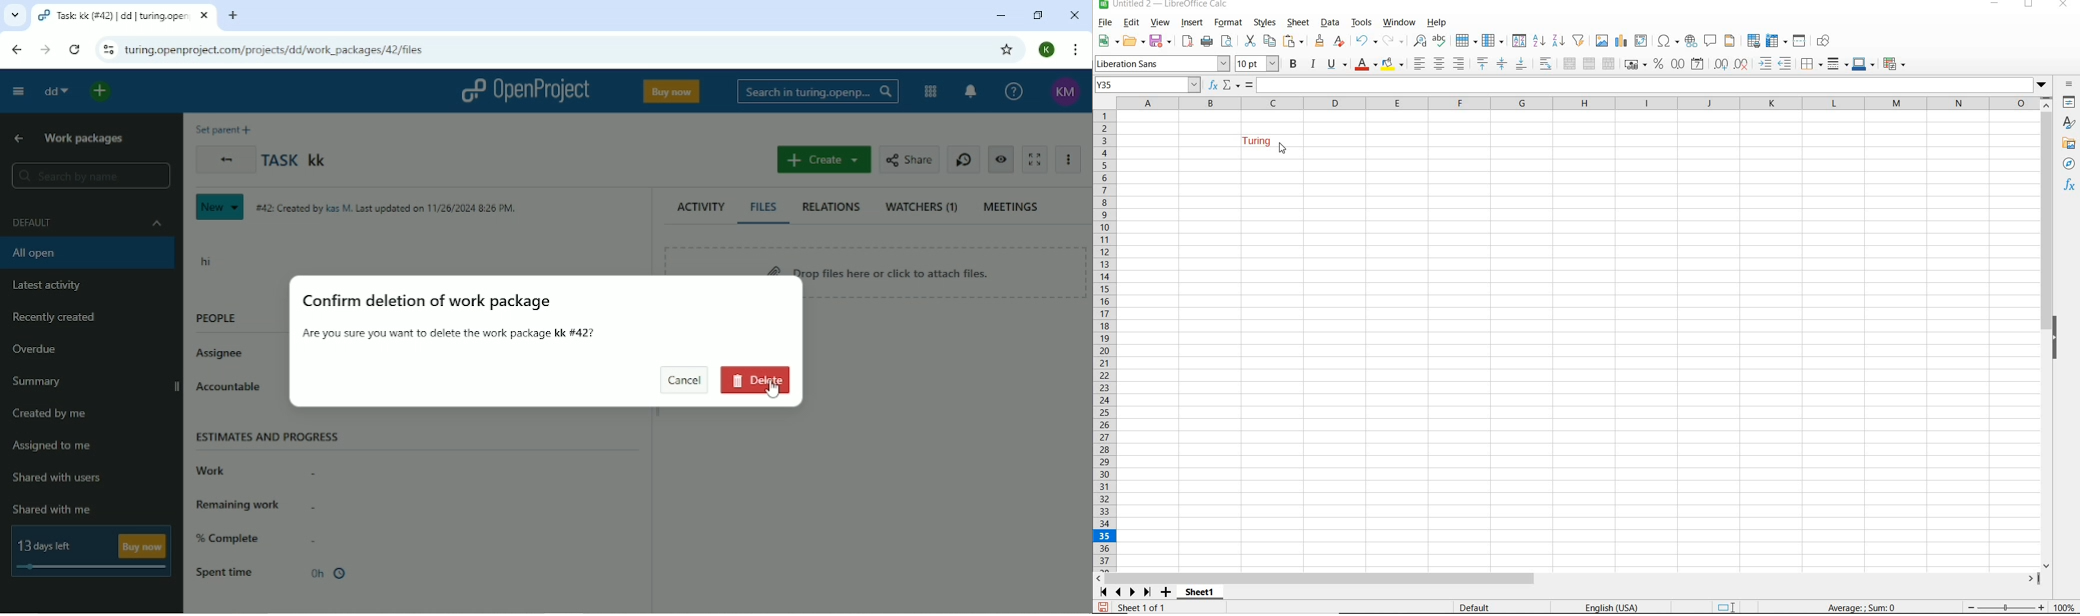 The height and width of the screenshot is (616, 2100). I want to click on Watchers (1`), so click(922, 207).